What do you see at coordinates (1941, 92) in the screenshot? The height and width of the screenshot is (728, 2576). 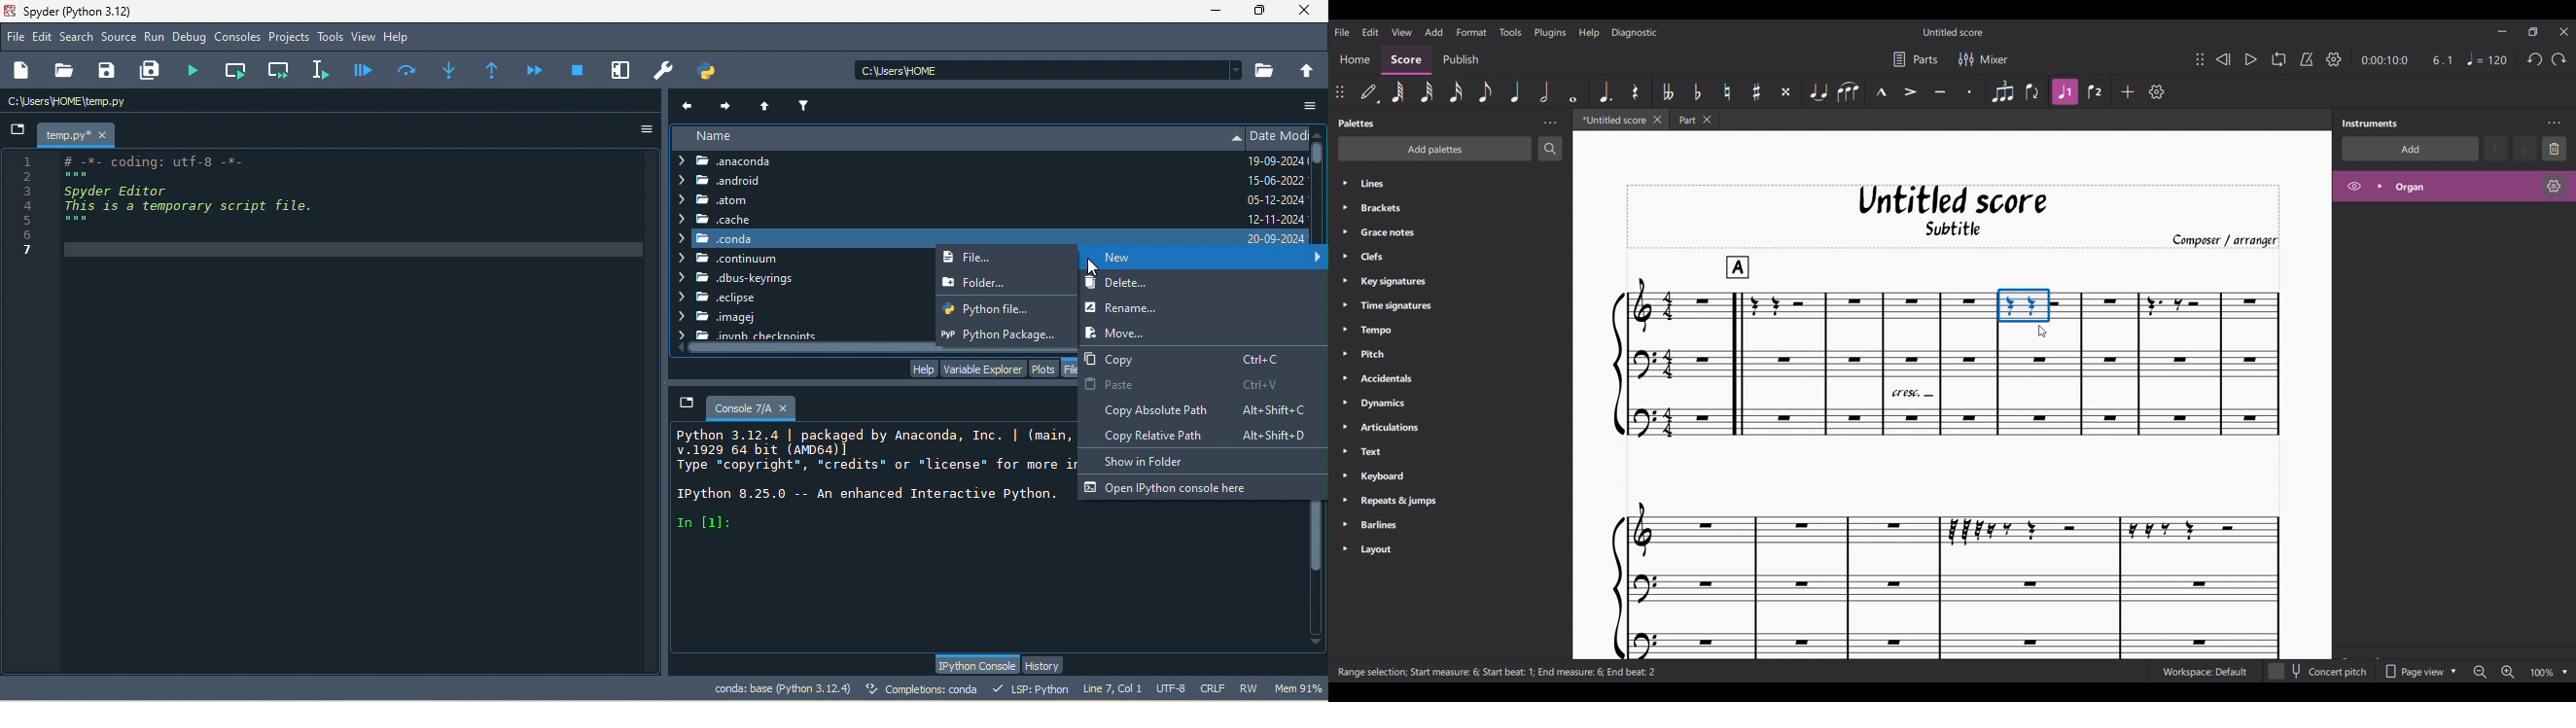 I see `Tenuto` at bounding box center [1941, 92].